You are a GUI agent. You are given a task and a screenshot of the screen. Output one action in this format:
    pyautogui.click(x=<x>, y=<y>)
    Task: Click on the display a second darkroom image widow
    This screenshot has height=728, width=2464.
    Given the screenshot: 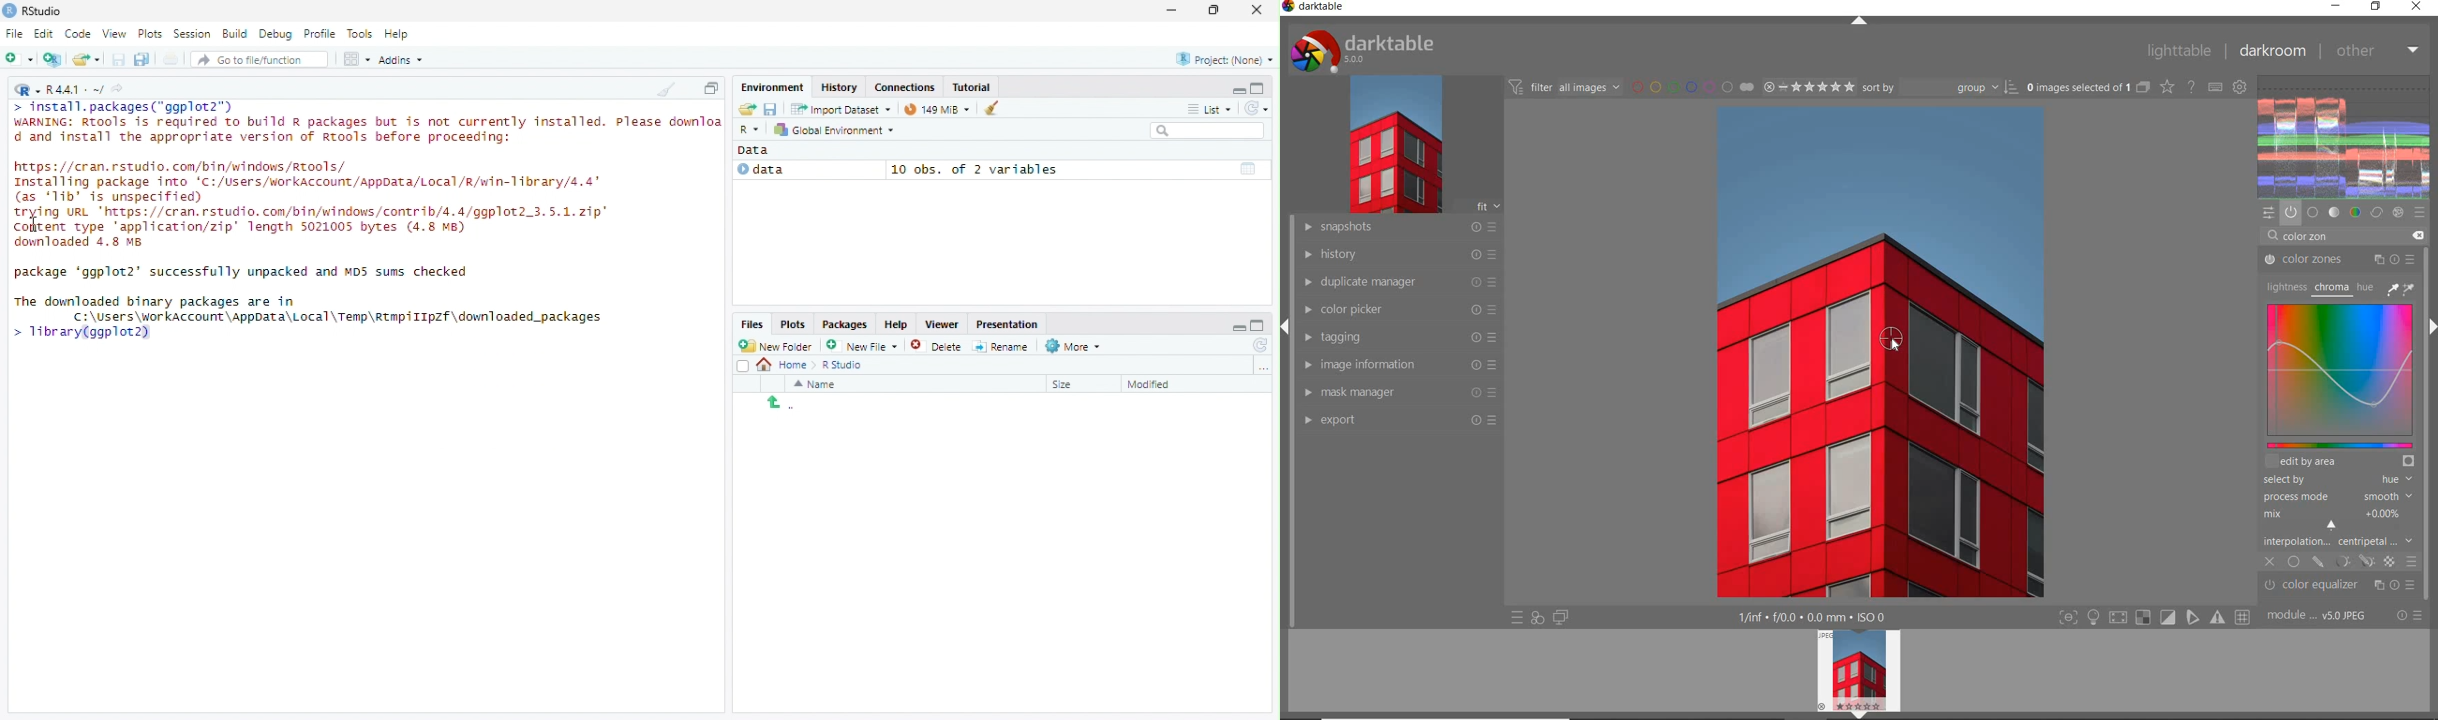 What is the action you would take?
    pyautogui.click(x=1561, y=616)
    